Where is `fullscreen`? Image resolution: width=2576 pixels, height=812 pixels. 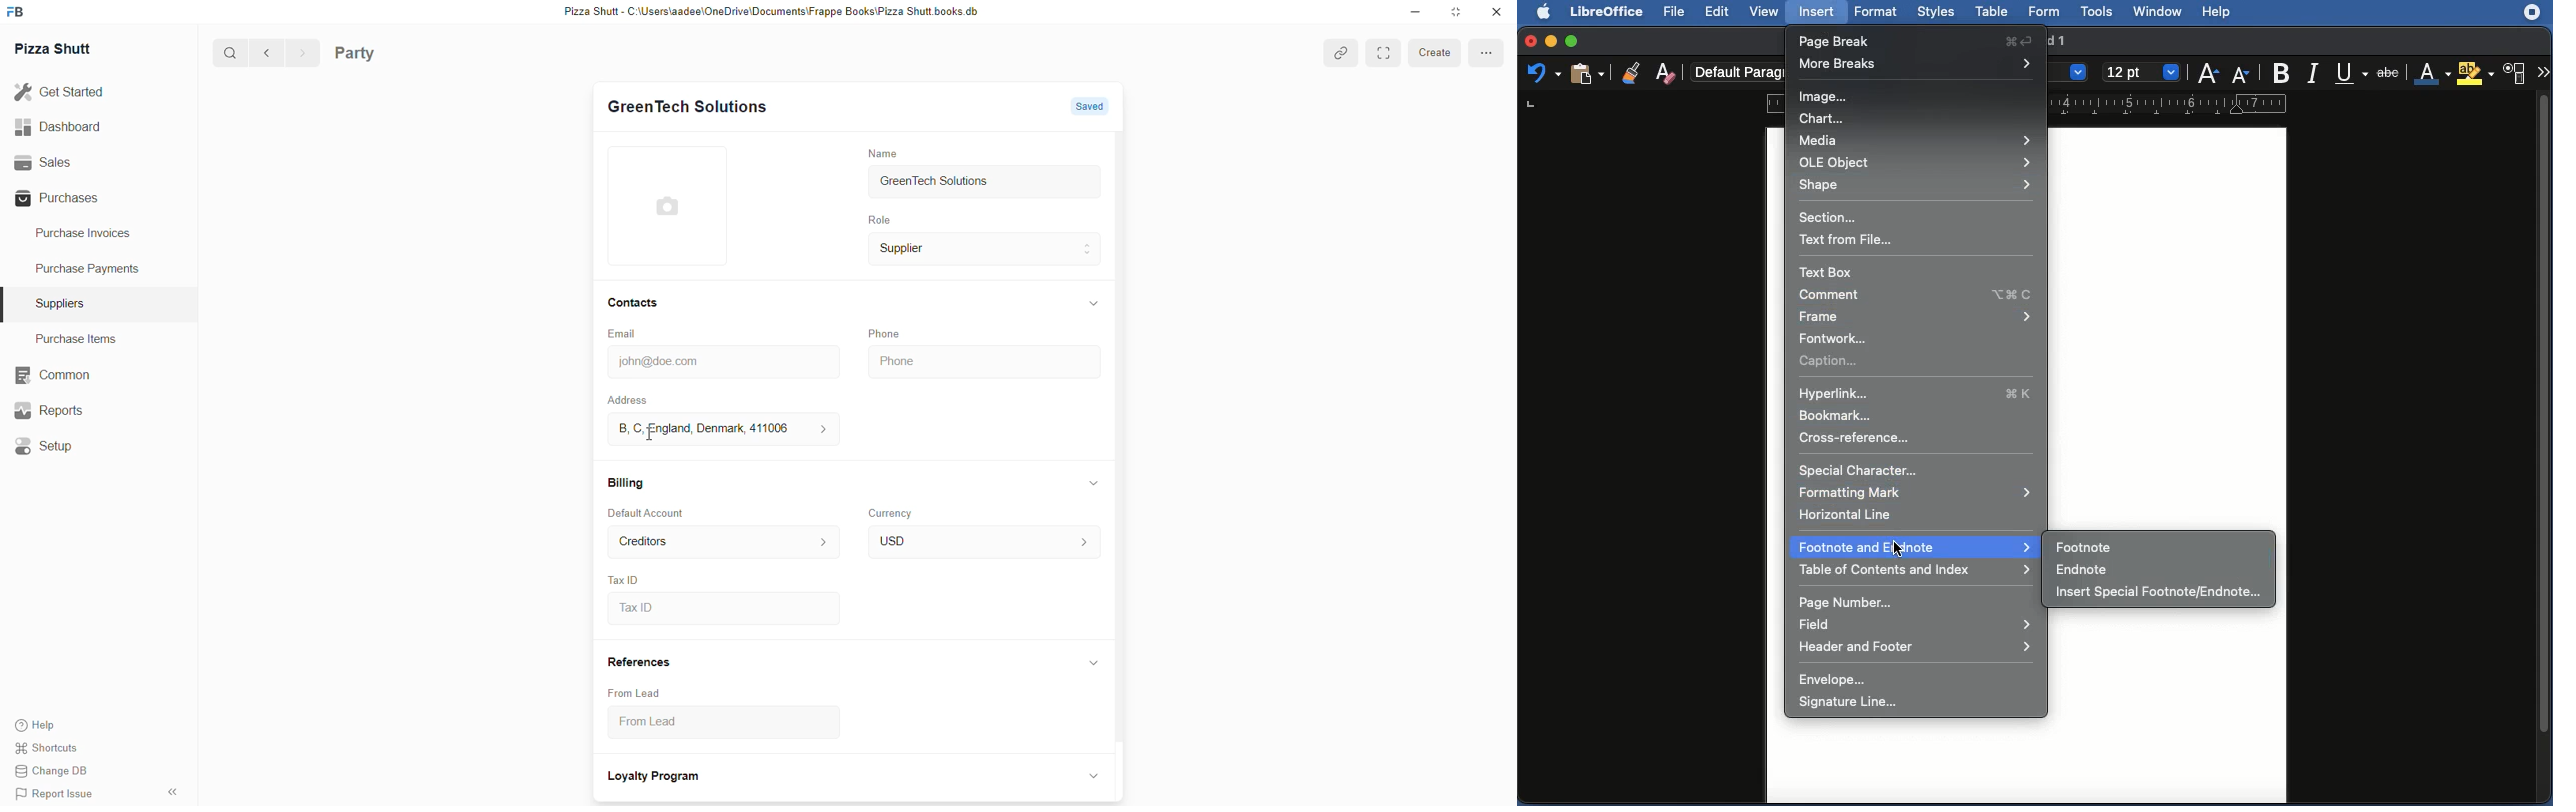 fullscreen is located at coordinates (1485, 54).